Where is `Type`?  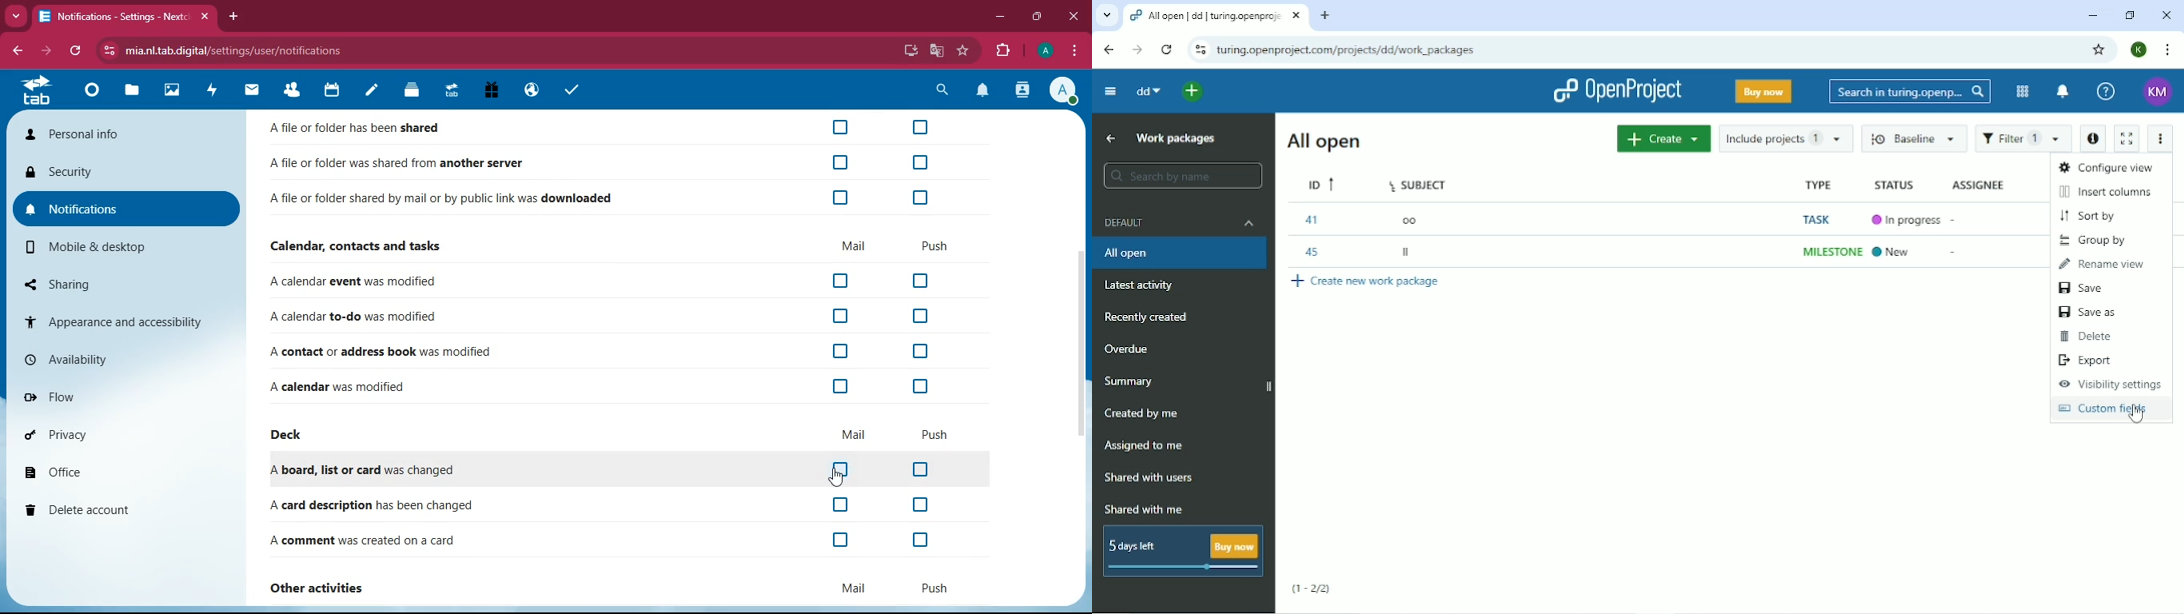
Type is located at coordinates (1822, 184).